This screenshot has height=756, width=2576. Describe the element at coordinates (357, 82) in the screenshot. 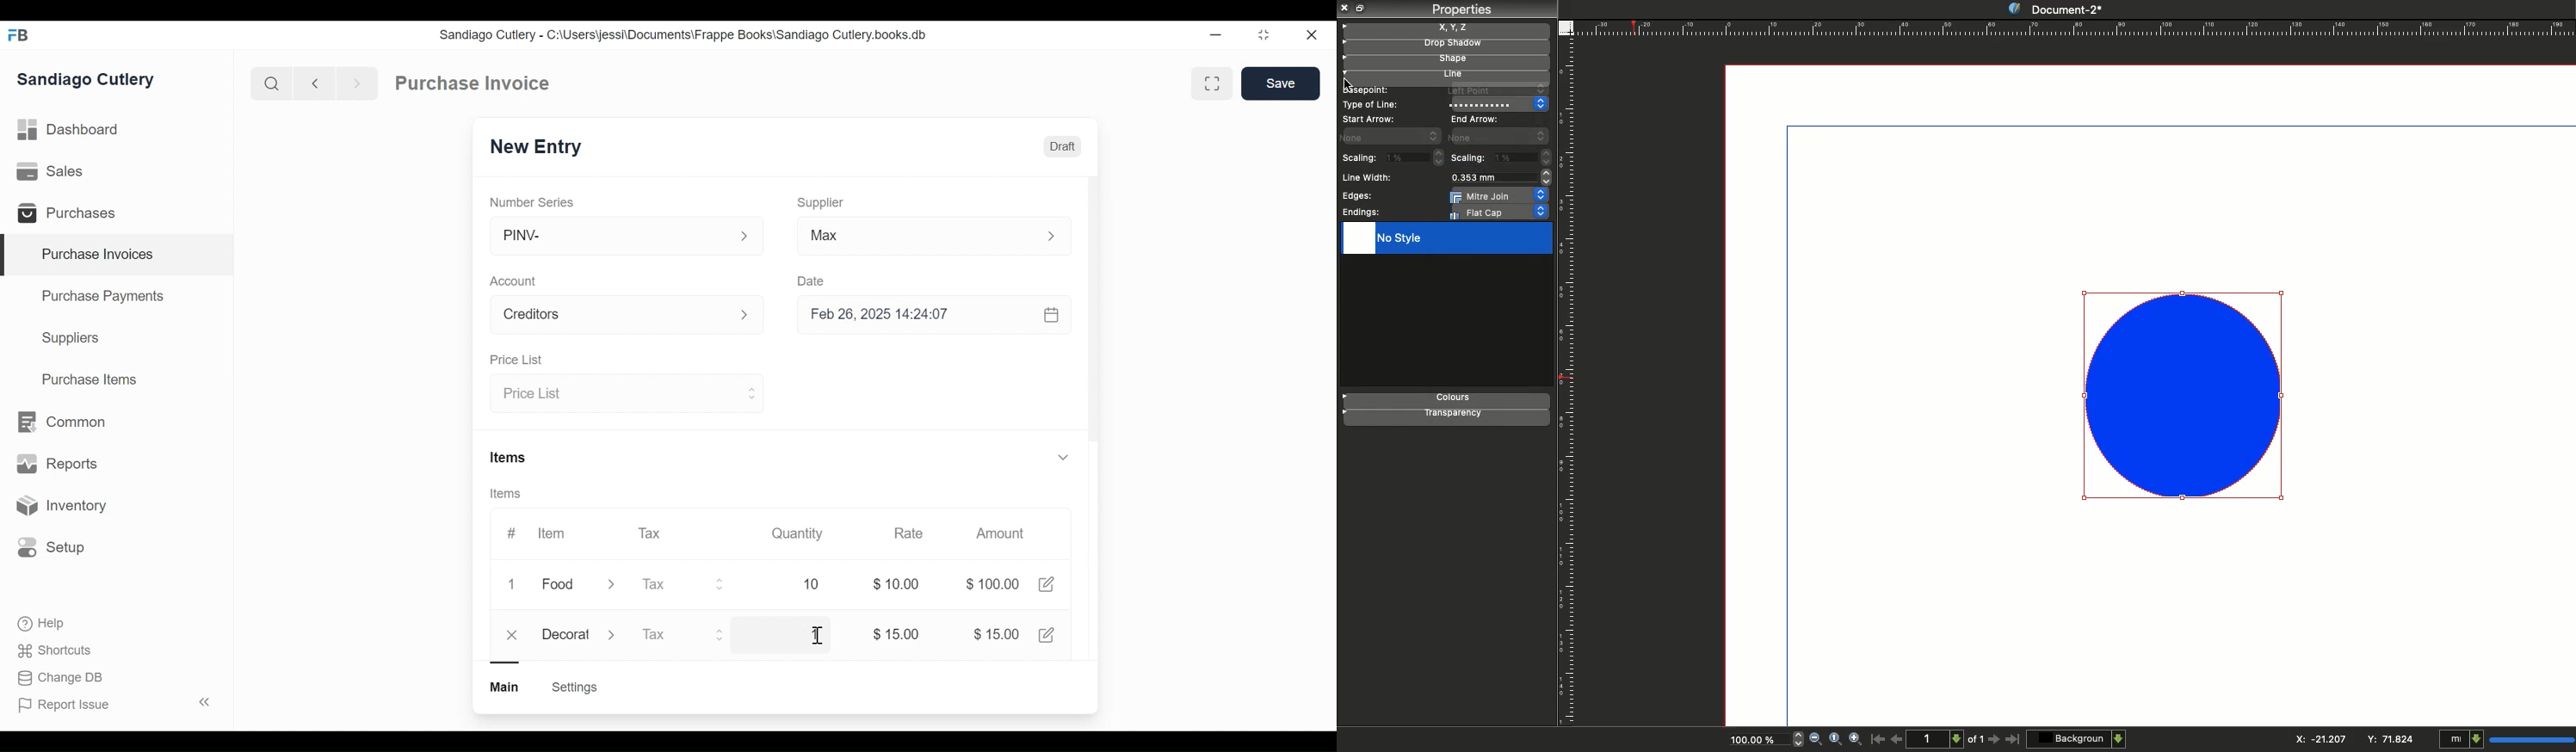

I see `Navigate forward` at that location.